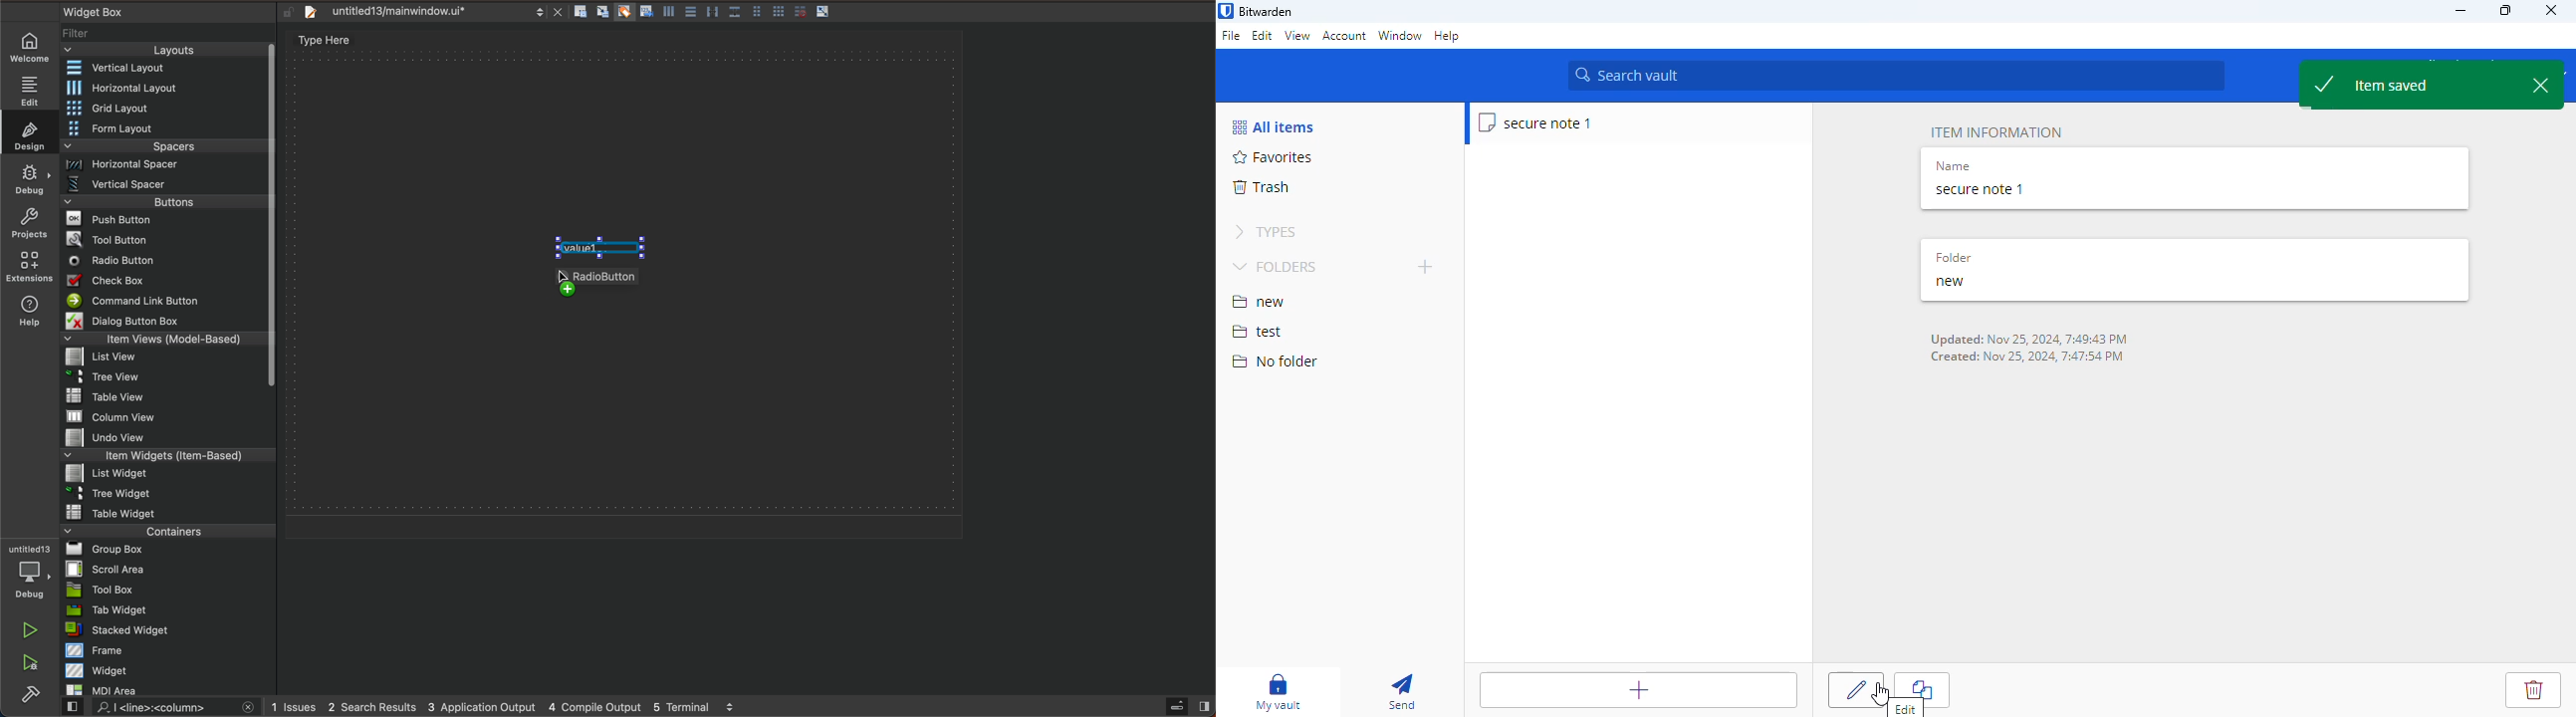 Image resolution: width=2576 pixels, height=728 pixels. What do you see at coordinates (2032, 349) in the screenshot?
I see `updated and created date & time` at bounding box center [2032, 349].